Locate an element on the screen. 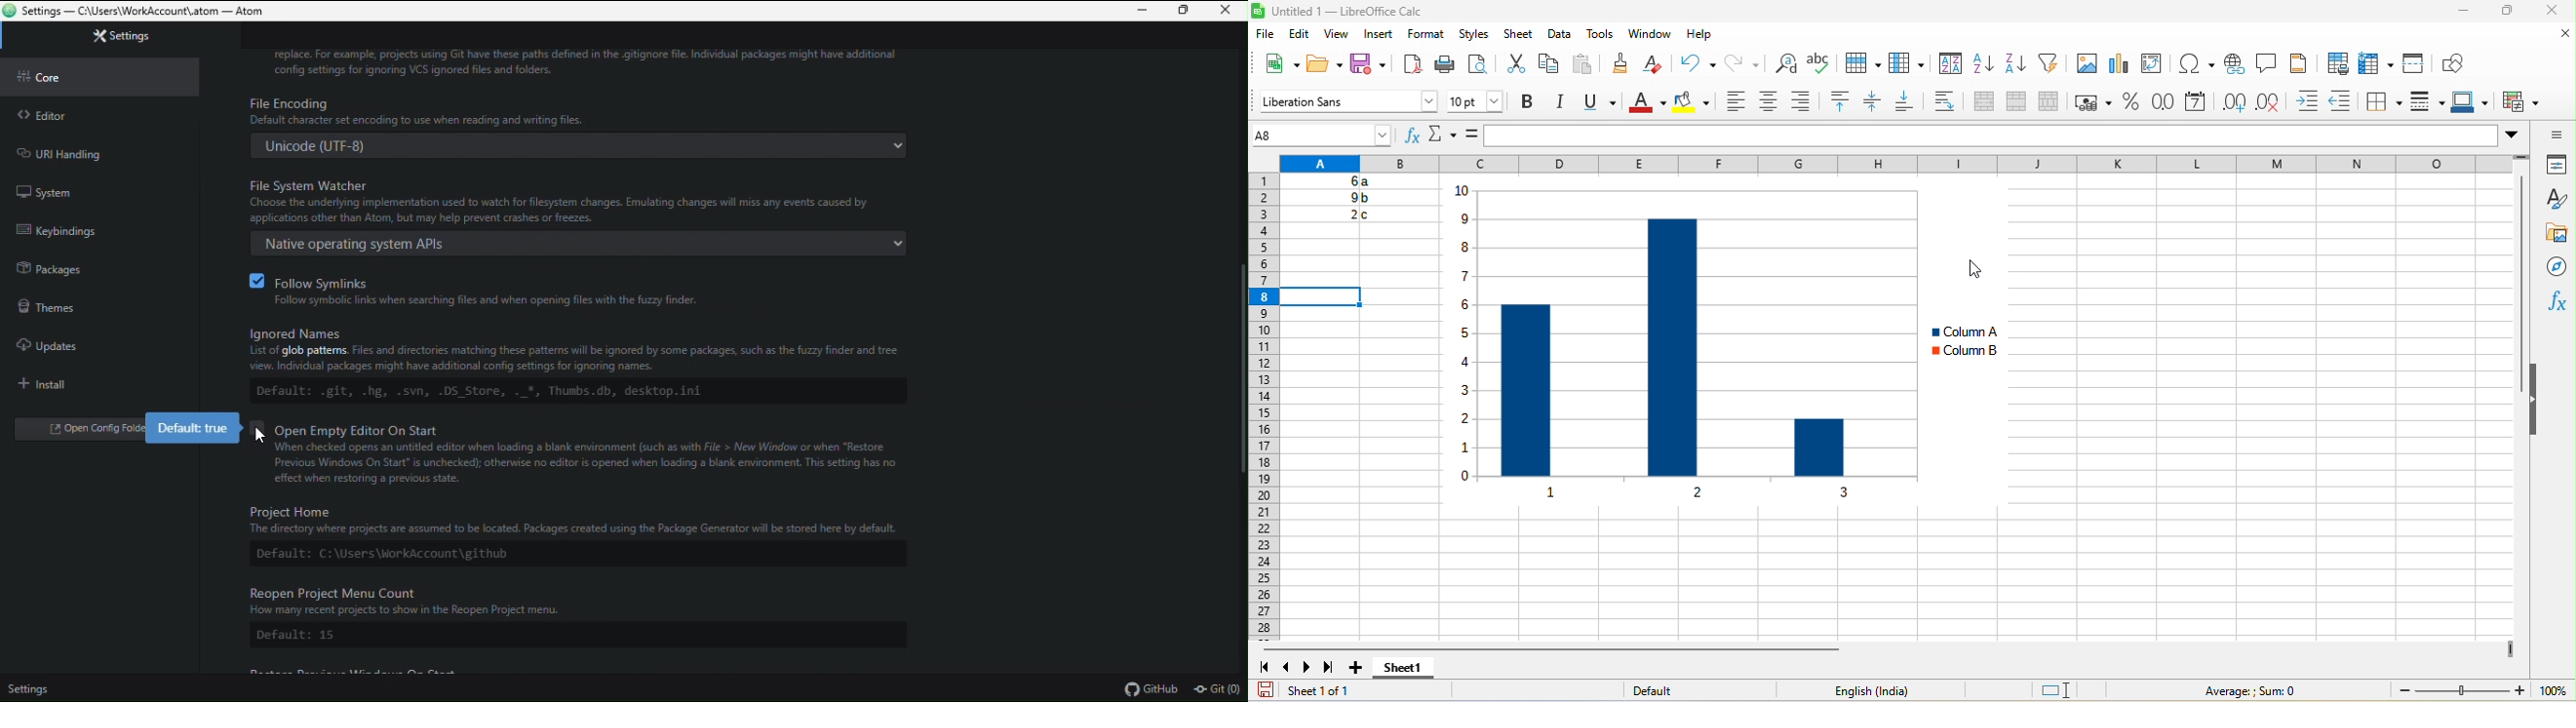 Image resolution: width=2576 pixels, height=728 pixels. print preview is located at coordinates (1480, 63).